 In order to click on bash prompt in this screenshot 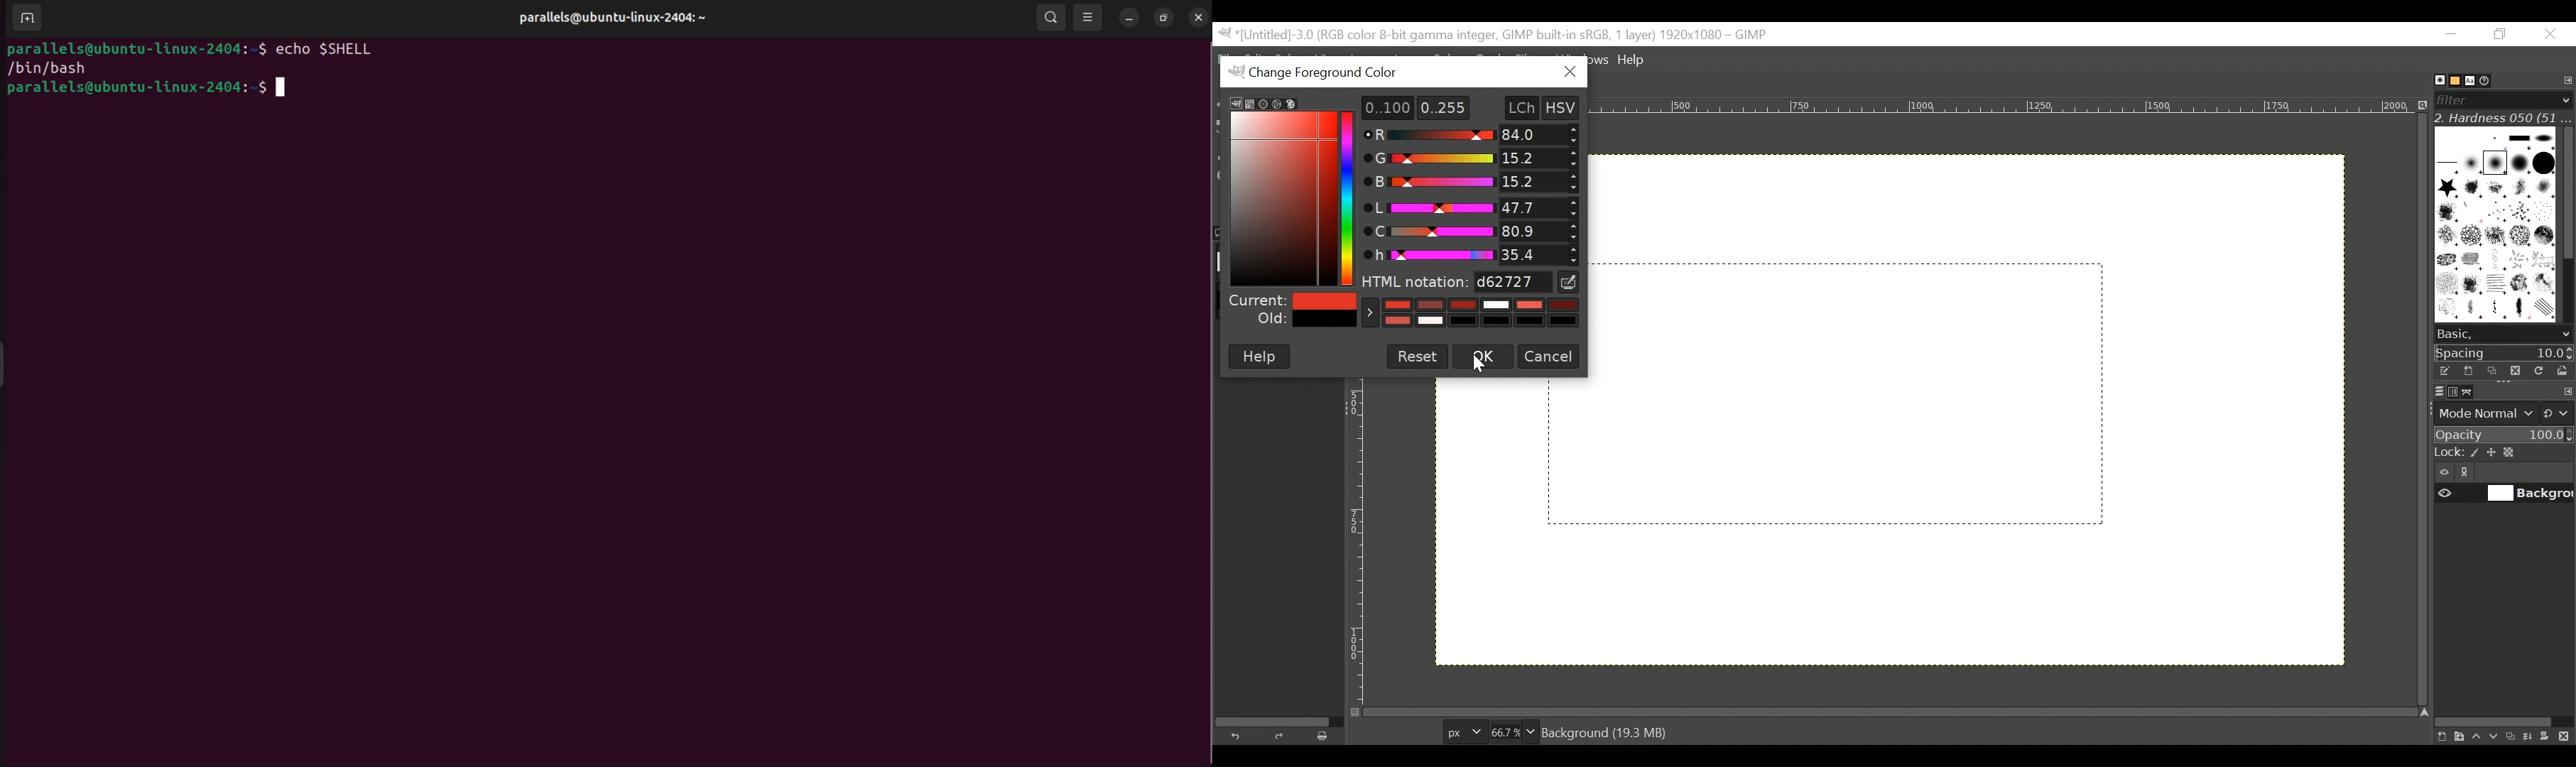, I will do `click(136, 46)`.